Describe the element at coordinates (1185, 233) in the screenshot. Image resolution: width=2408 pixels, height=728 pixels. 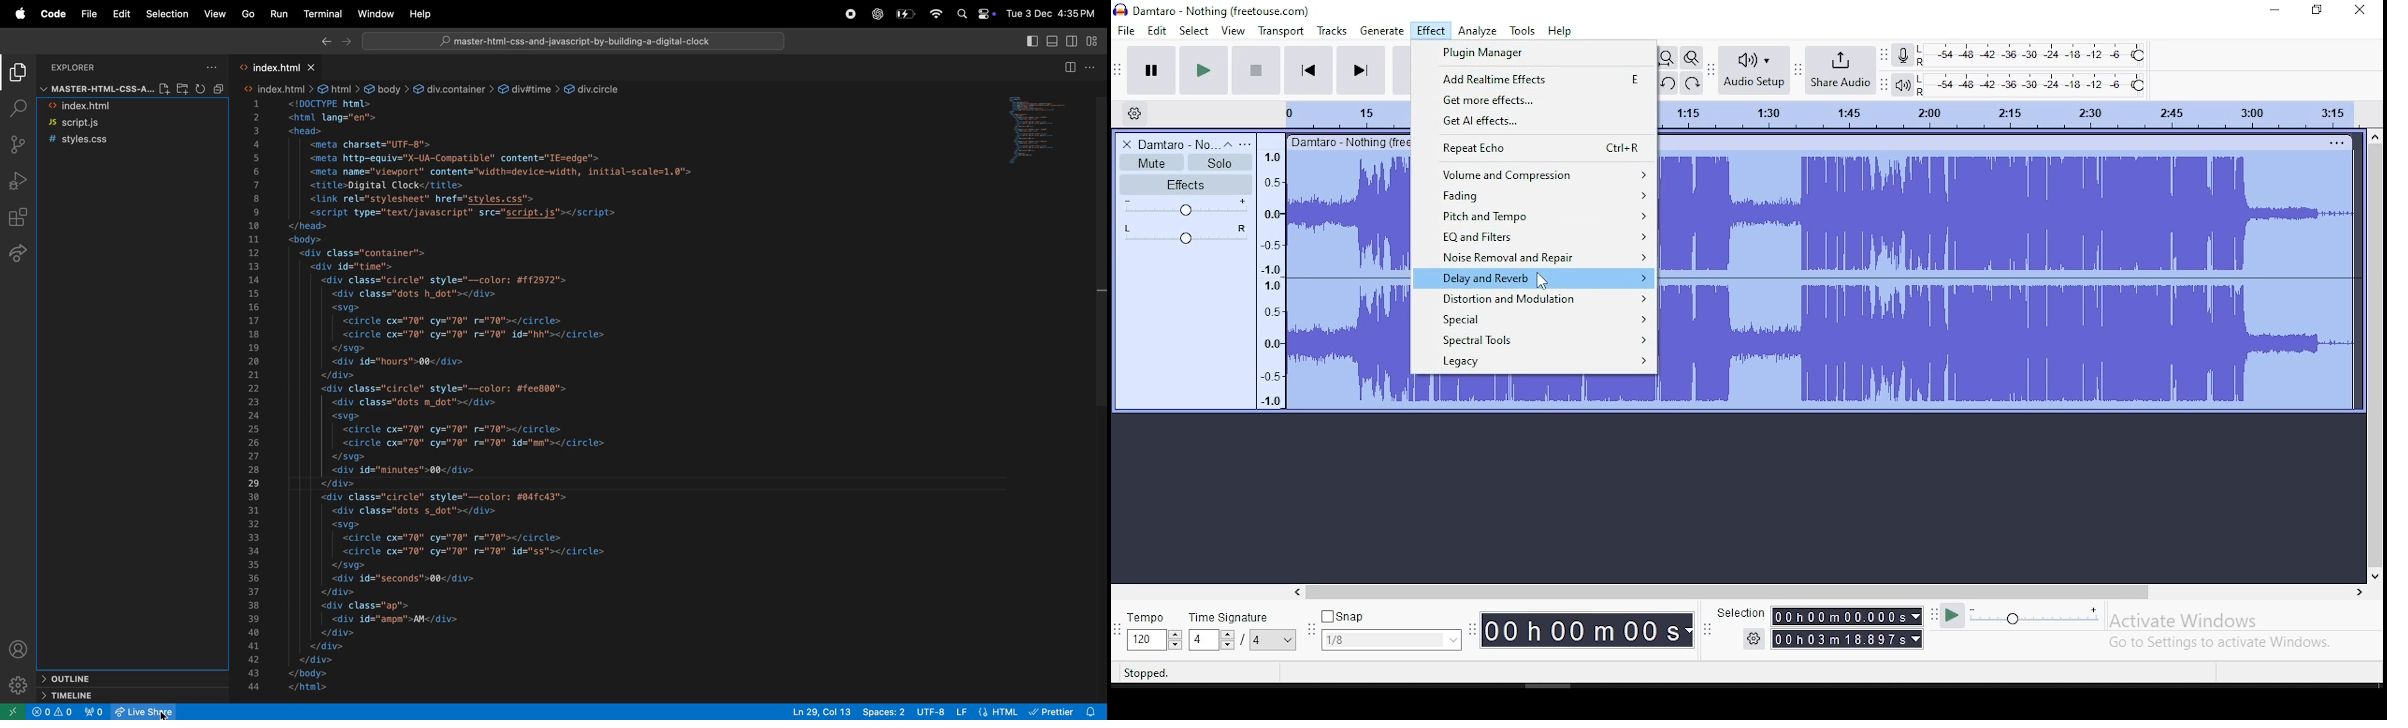
I see `pan` at that location.